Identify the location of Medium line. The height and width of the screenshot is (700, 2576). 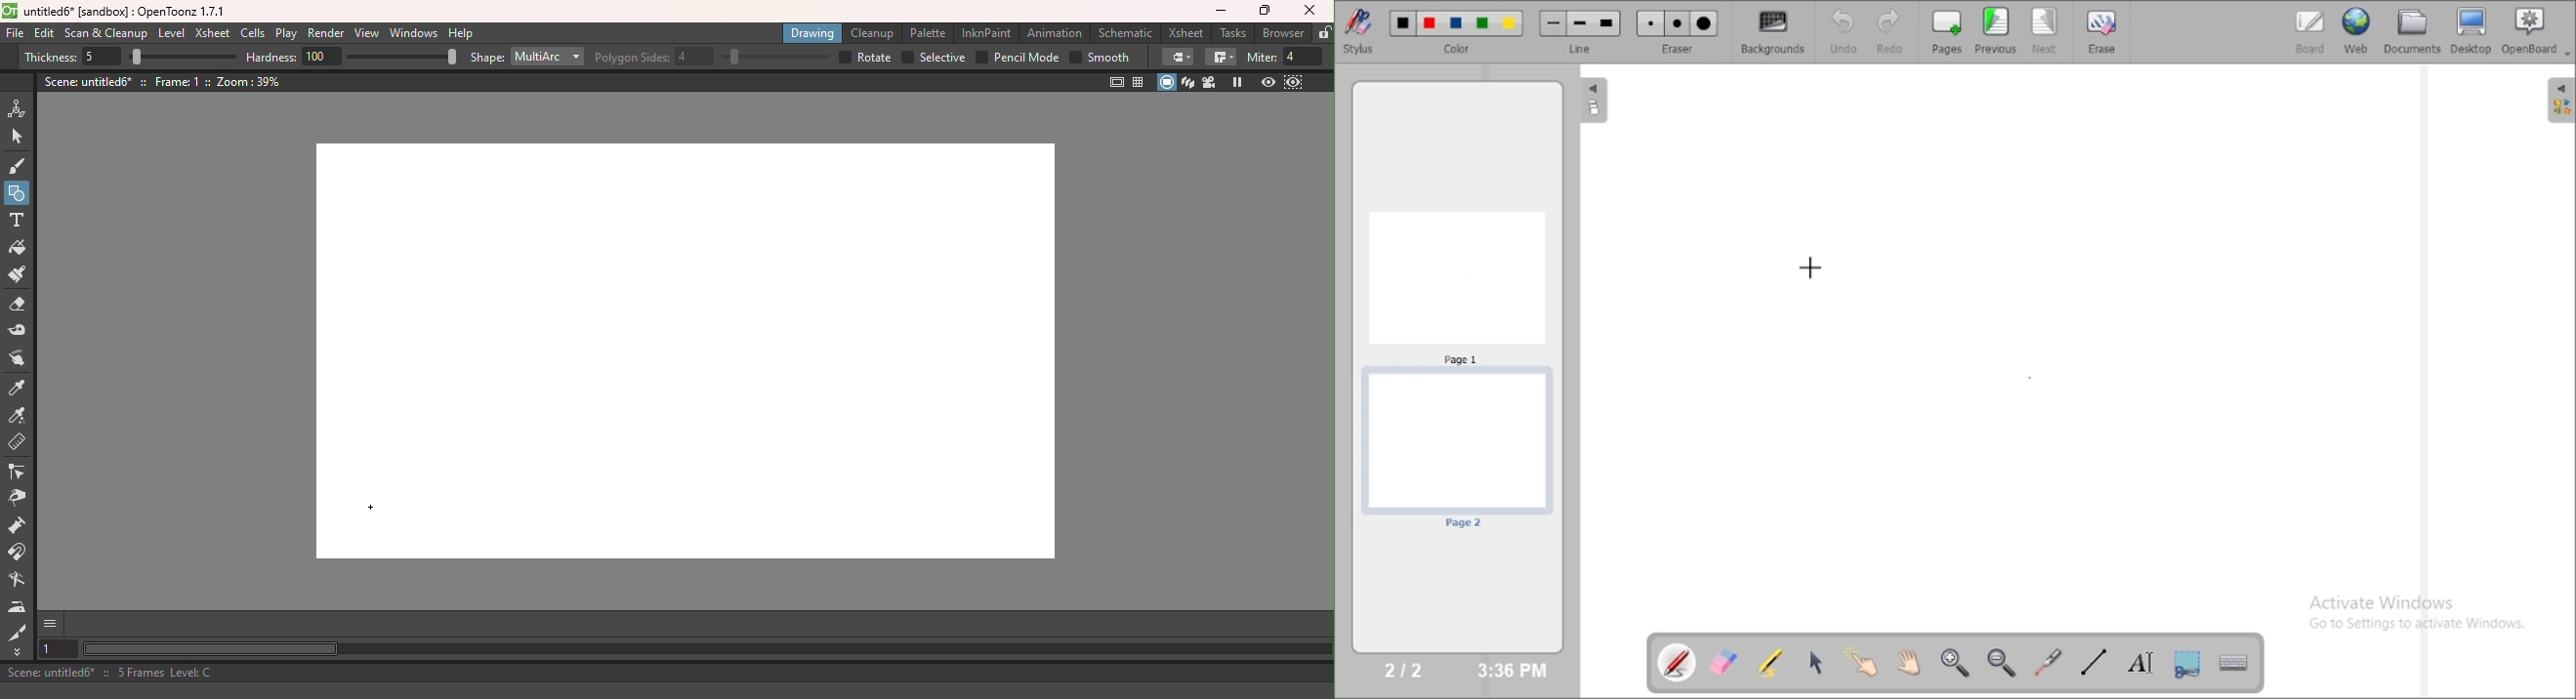
(1582, 23).